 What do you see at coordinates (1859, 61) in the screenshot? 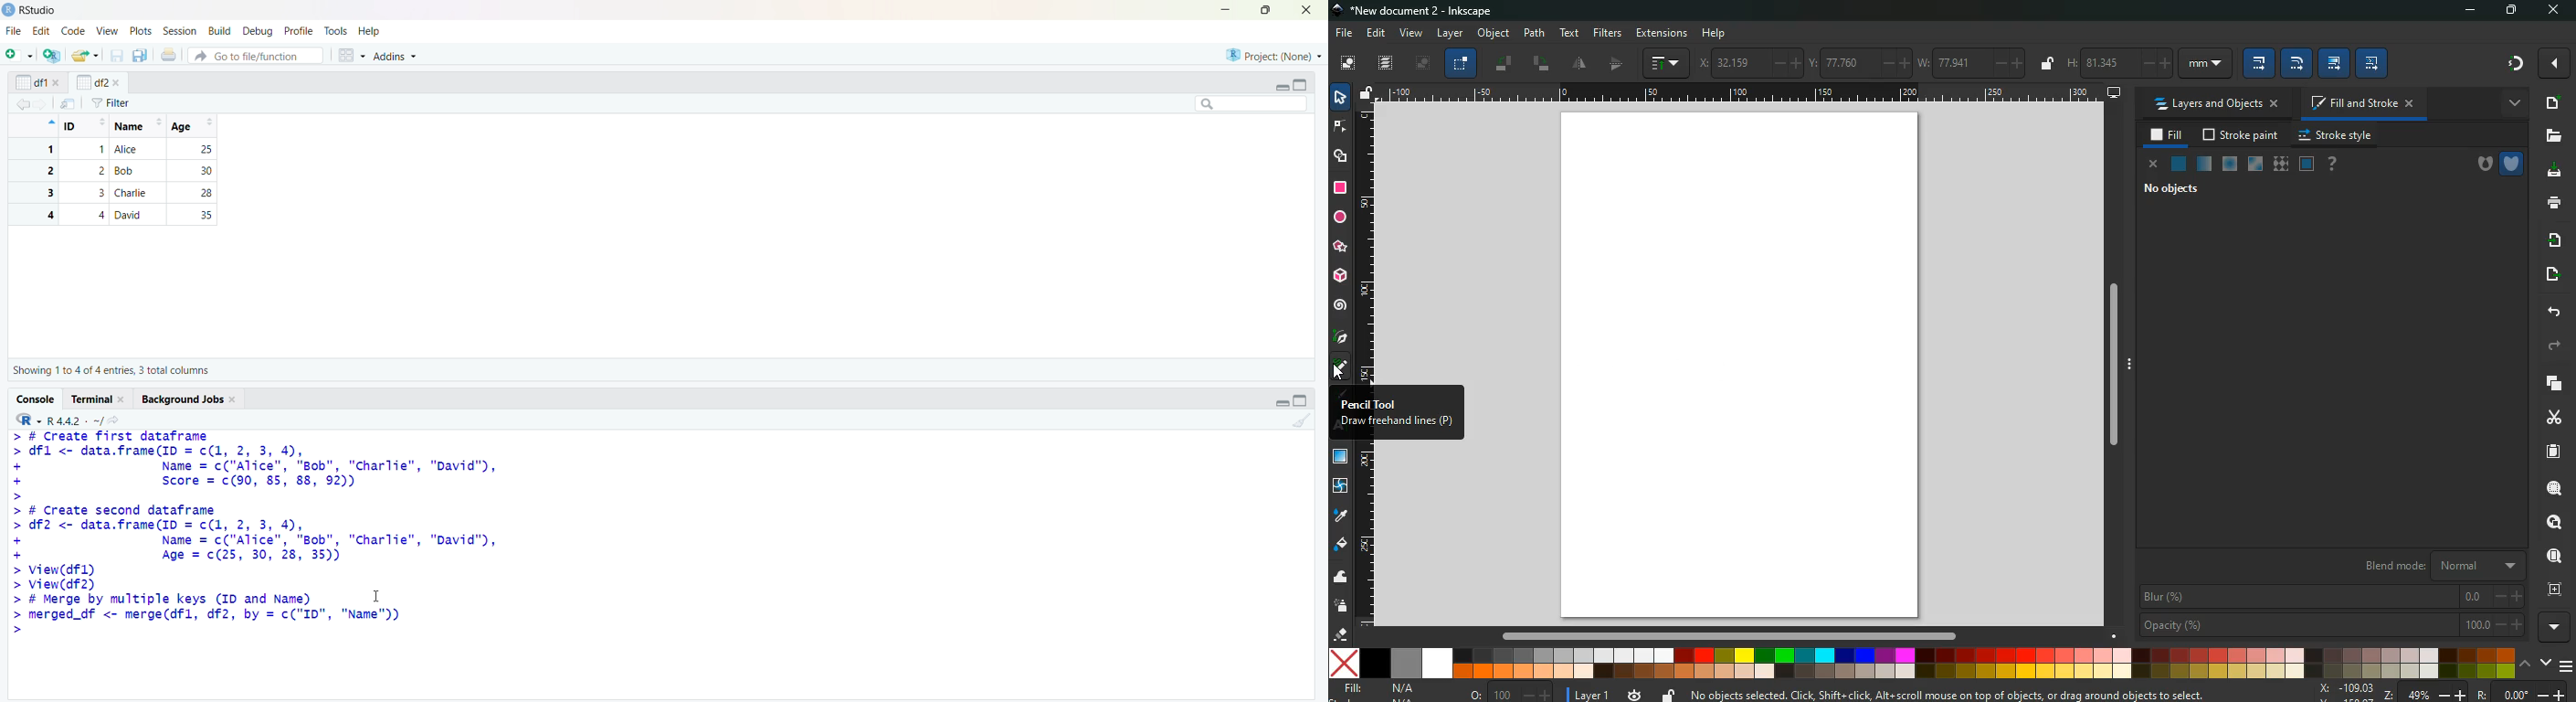
I see `y` at bounding box center [1859, 61].